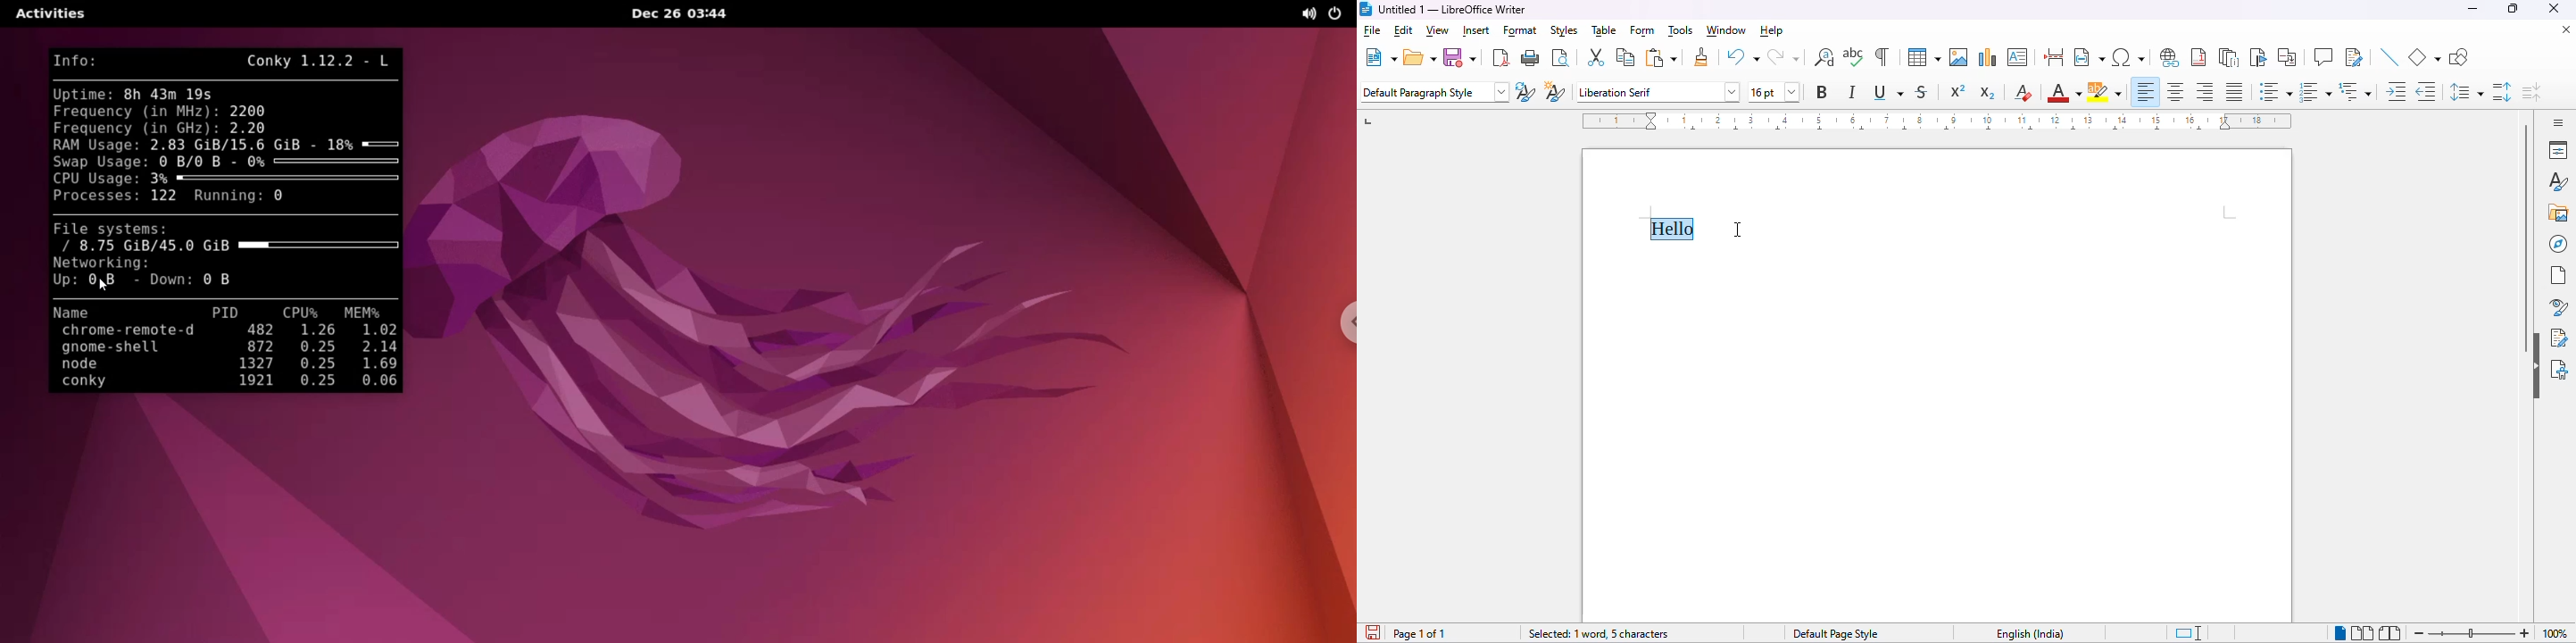 This screenshot has height=644, width=2576. Describe the element at coordinates (1937, 121) in the screenshot. I see `ruler` at that location.